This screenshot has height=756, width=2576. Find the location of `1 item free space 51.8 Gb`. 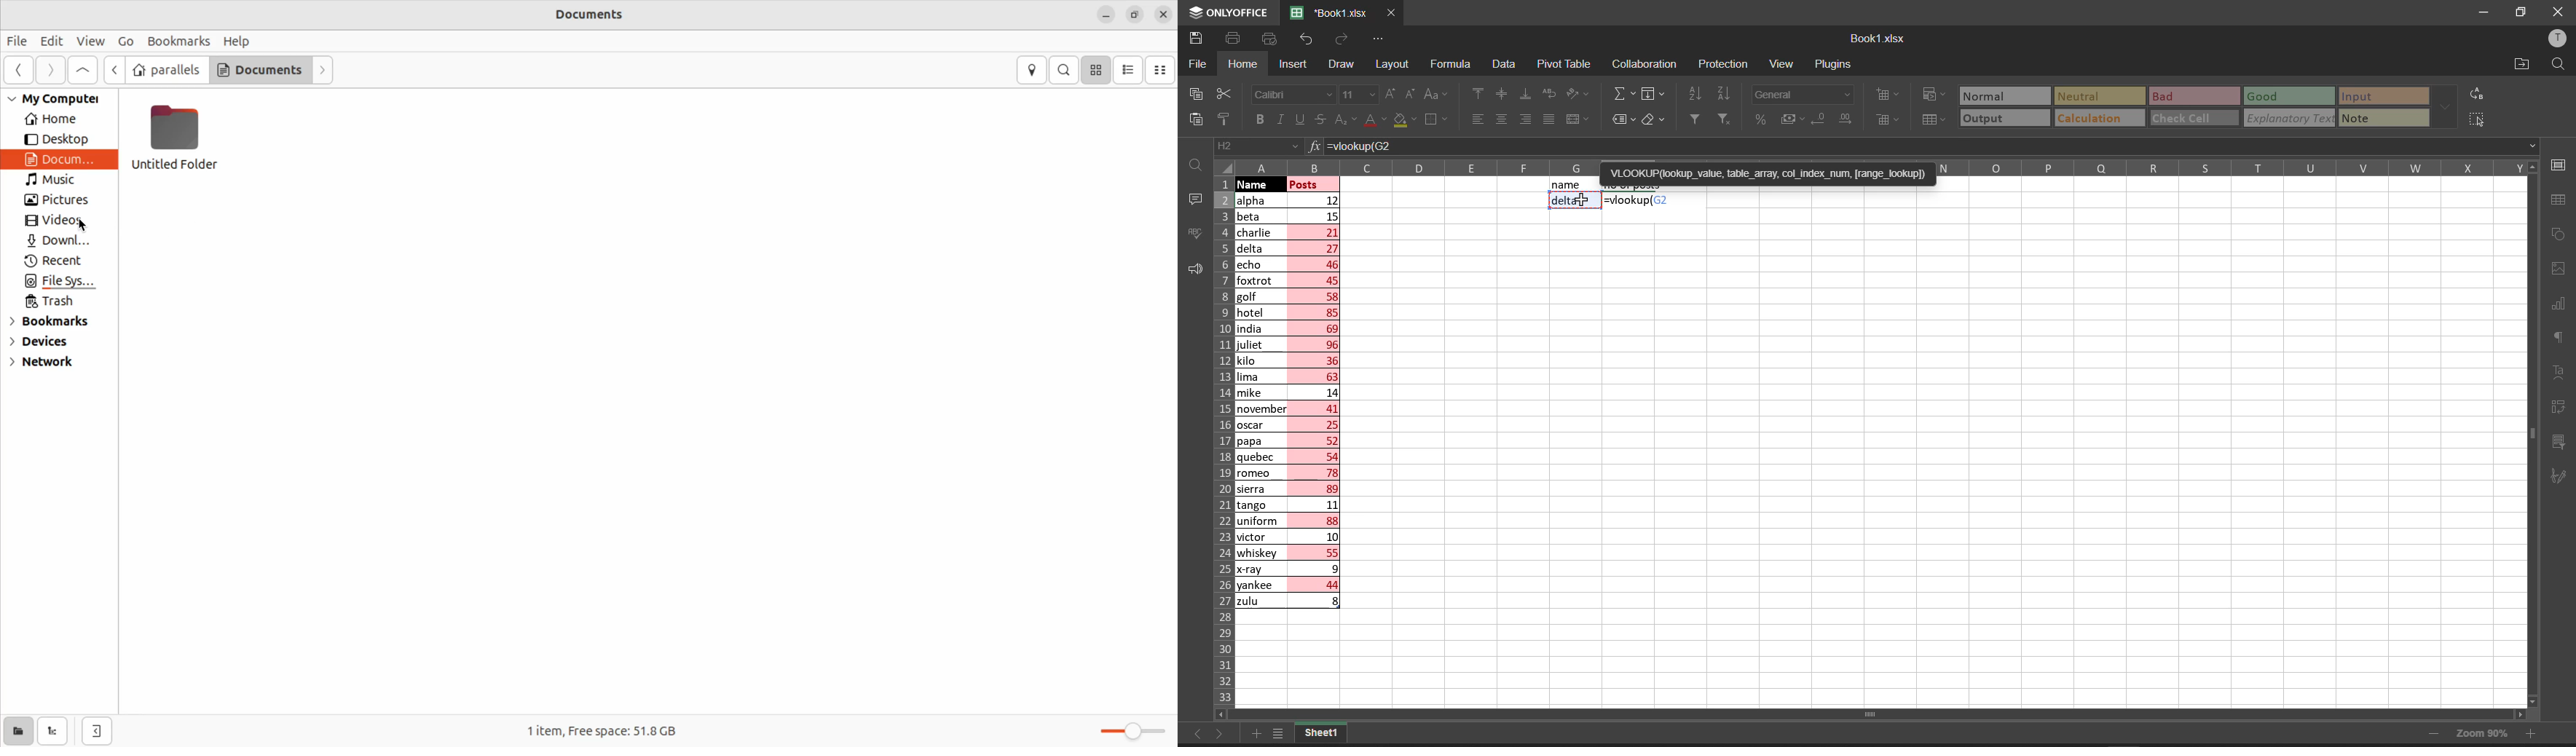

1 item free space 51.8 Gb is located at coordinates (601, 726).